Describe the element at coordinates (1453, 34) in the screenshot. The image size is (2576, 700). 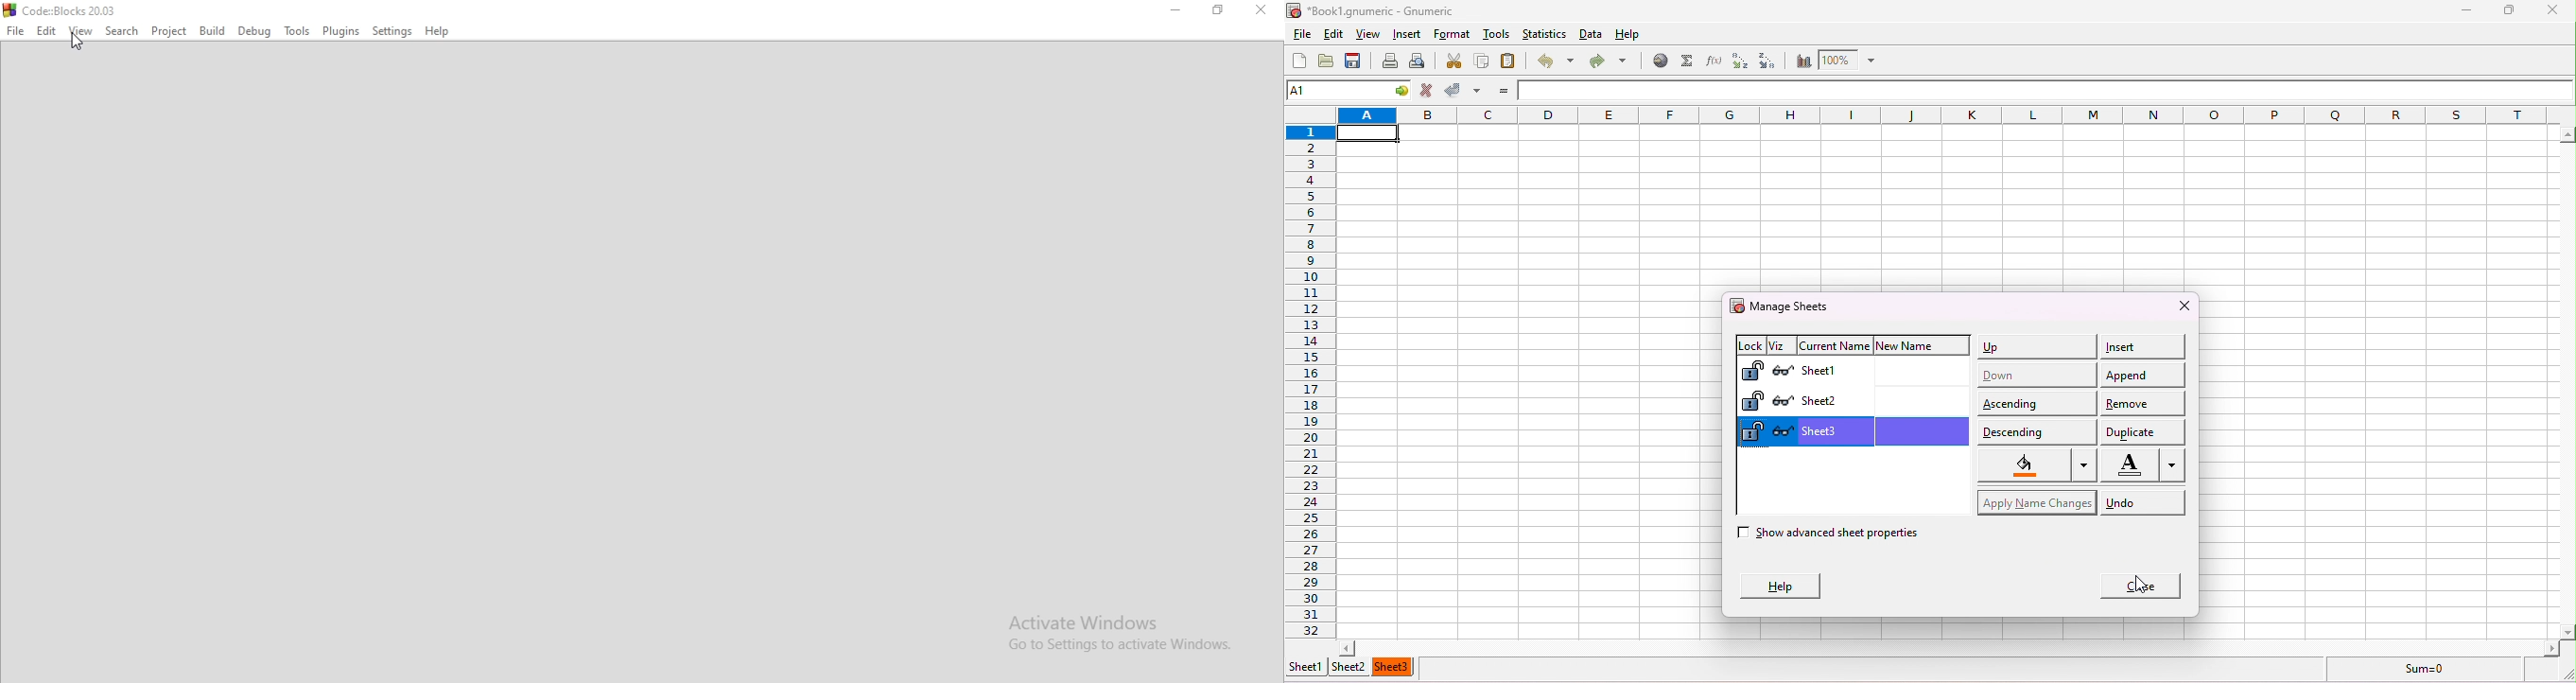
I see `format` at that location.